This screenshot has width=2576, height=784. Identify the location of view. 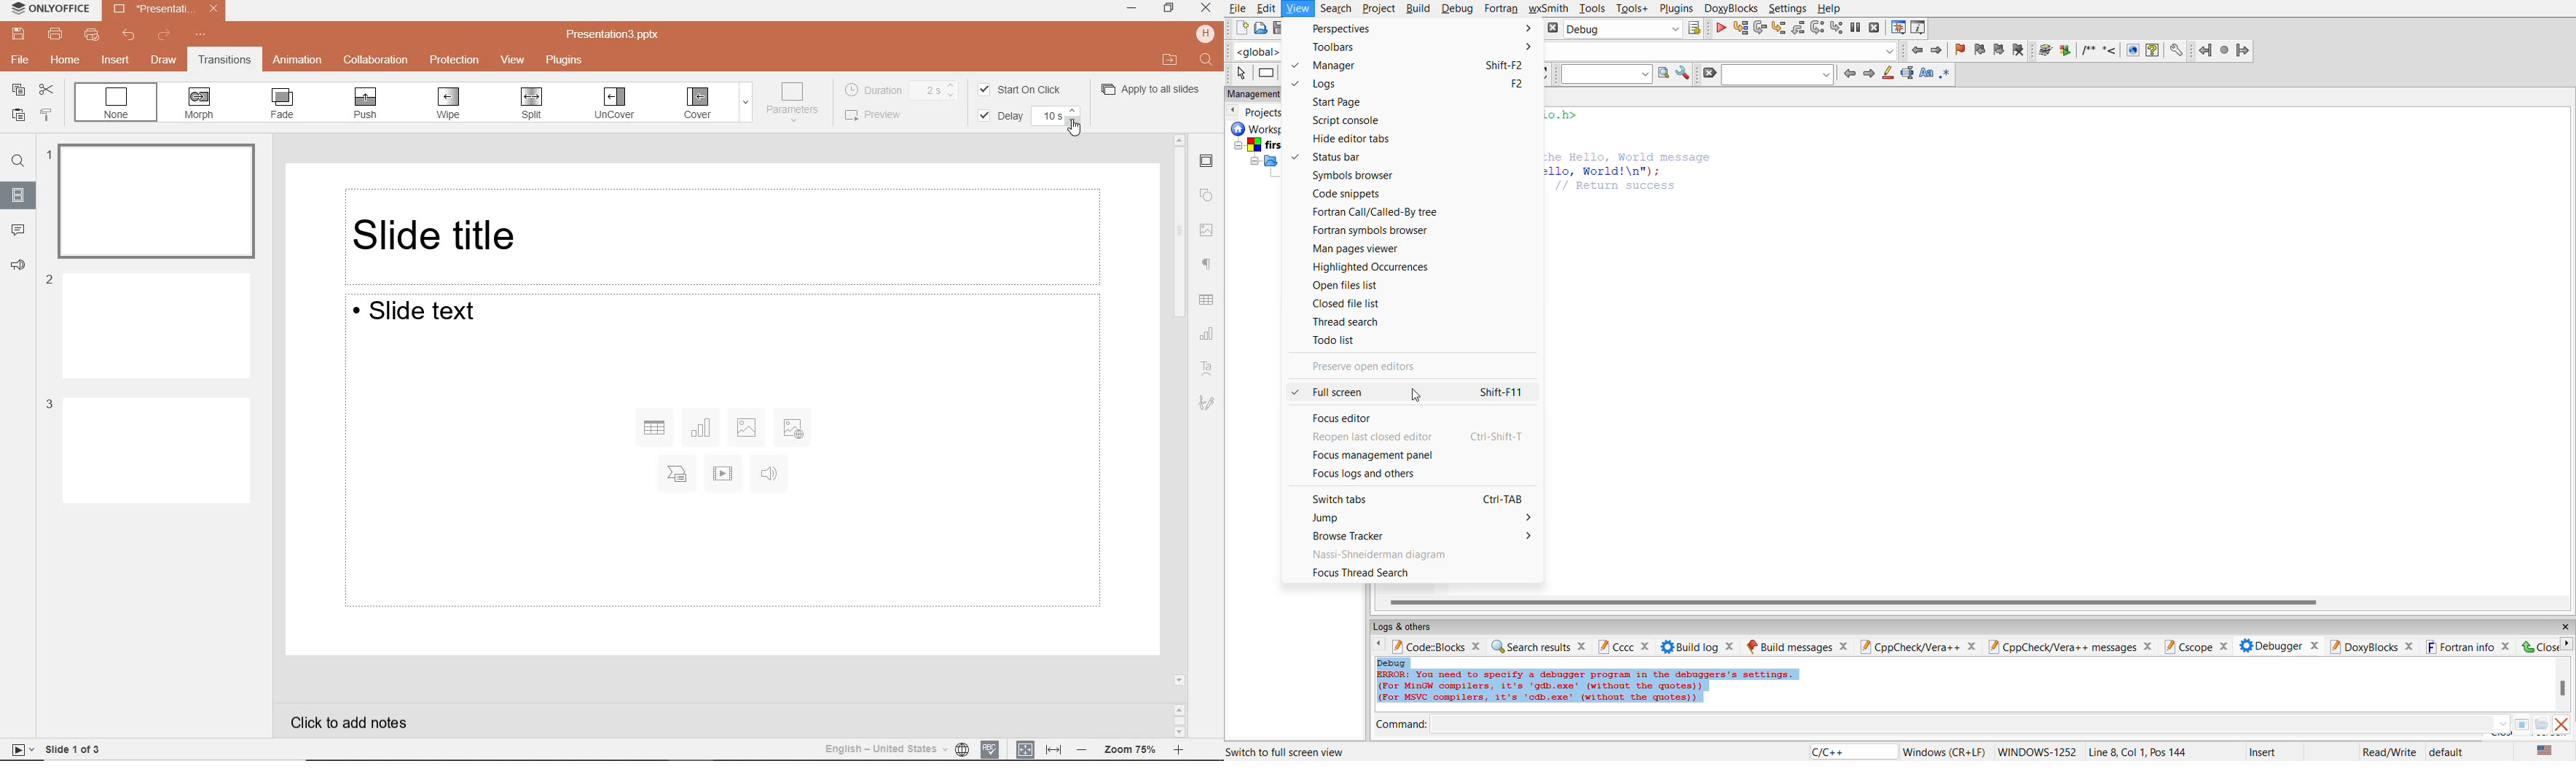
(514, 61).